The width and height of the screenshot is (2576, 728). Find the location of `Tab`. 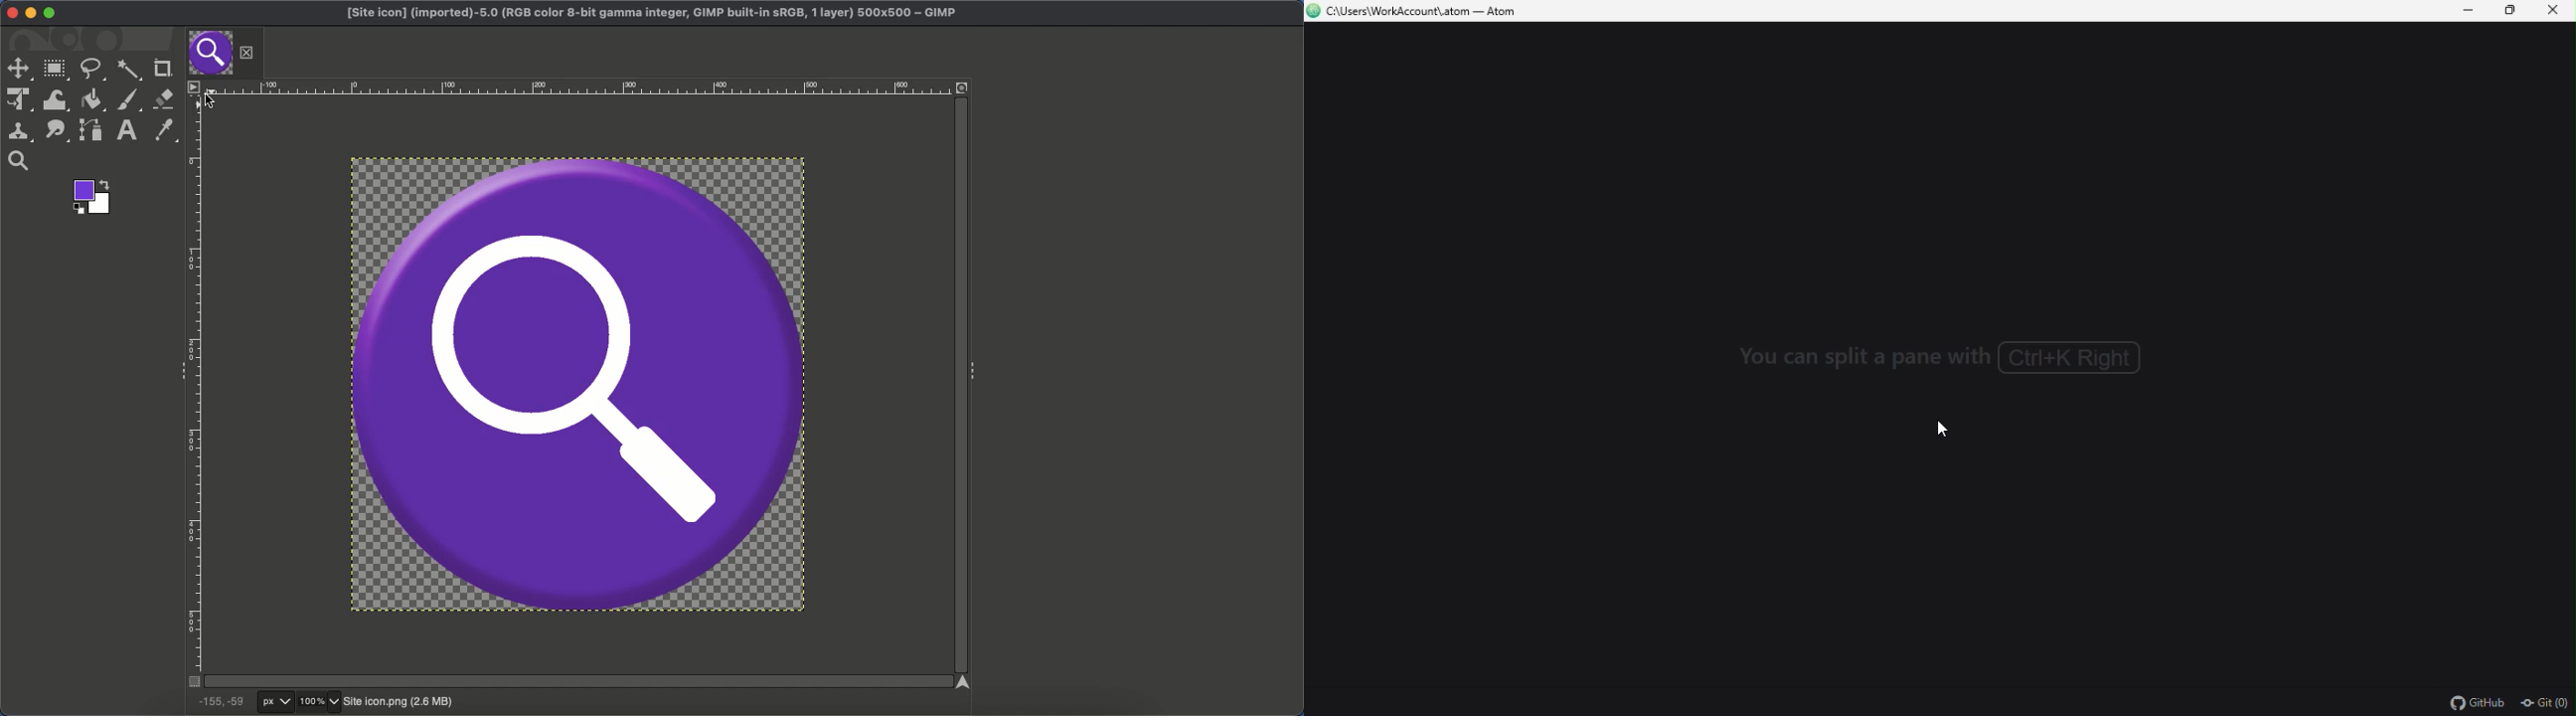

Tab is located at coordinates (209, 53).